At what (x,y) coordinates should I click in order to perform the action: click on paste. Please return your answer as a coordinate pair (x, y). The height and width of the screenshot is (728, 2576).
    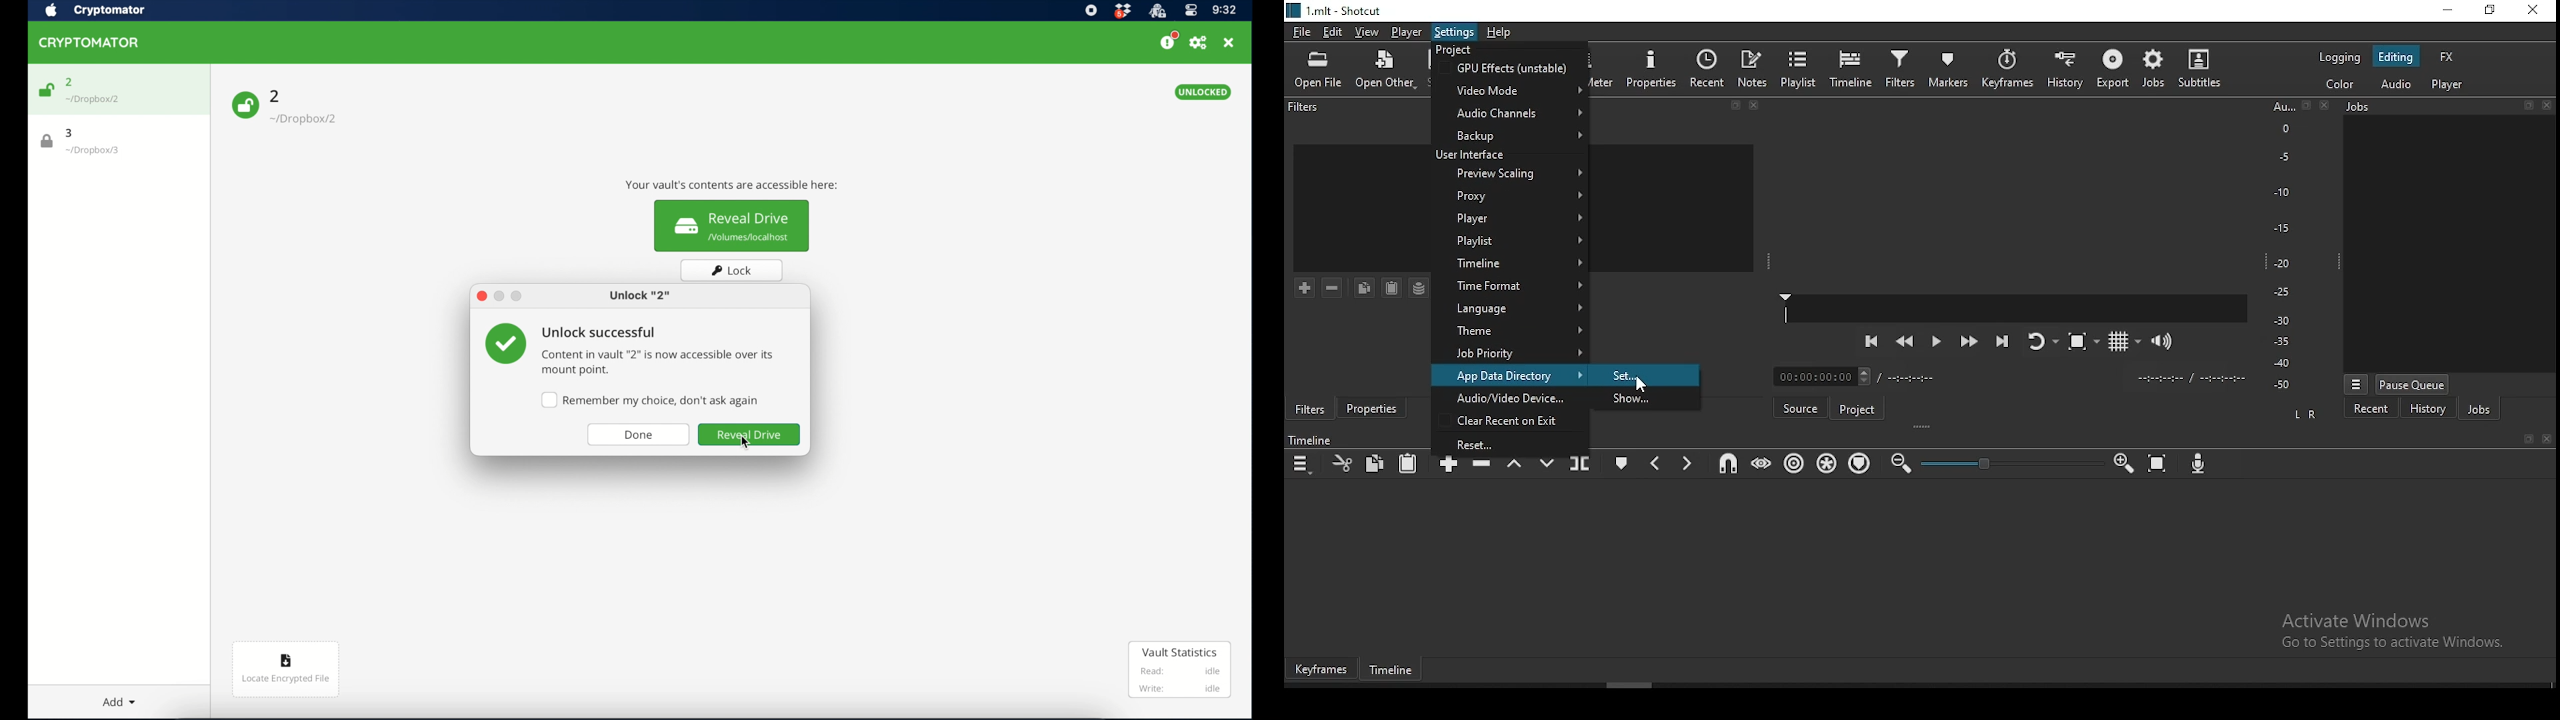
    Looking at the image, I should click on (1409, 463).